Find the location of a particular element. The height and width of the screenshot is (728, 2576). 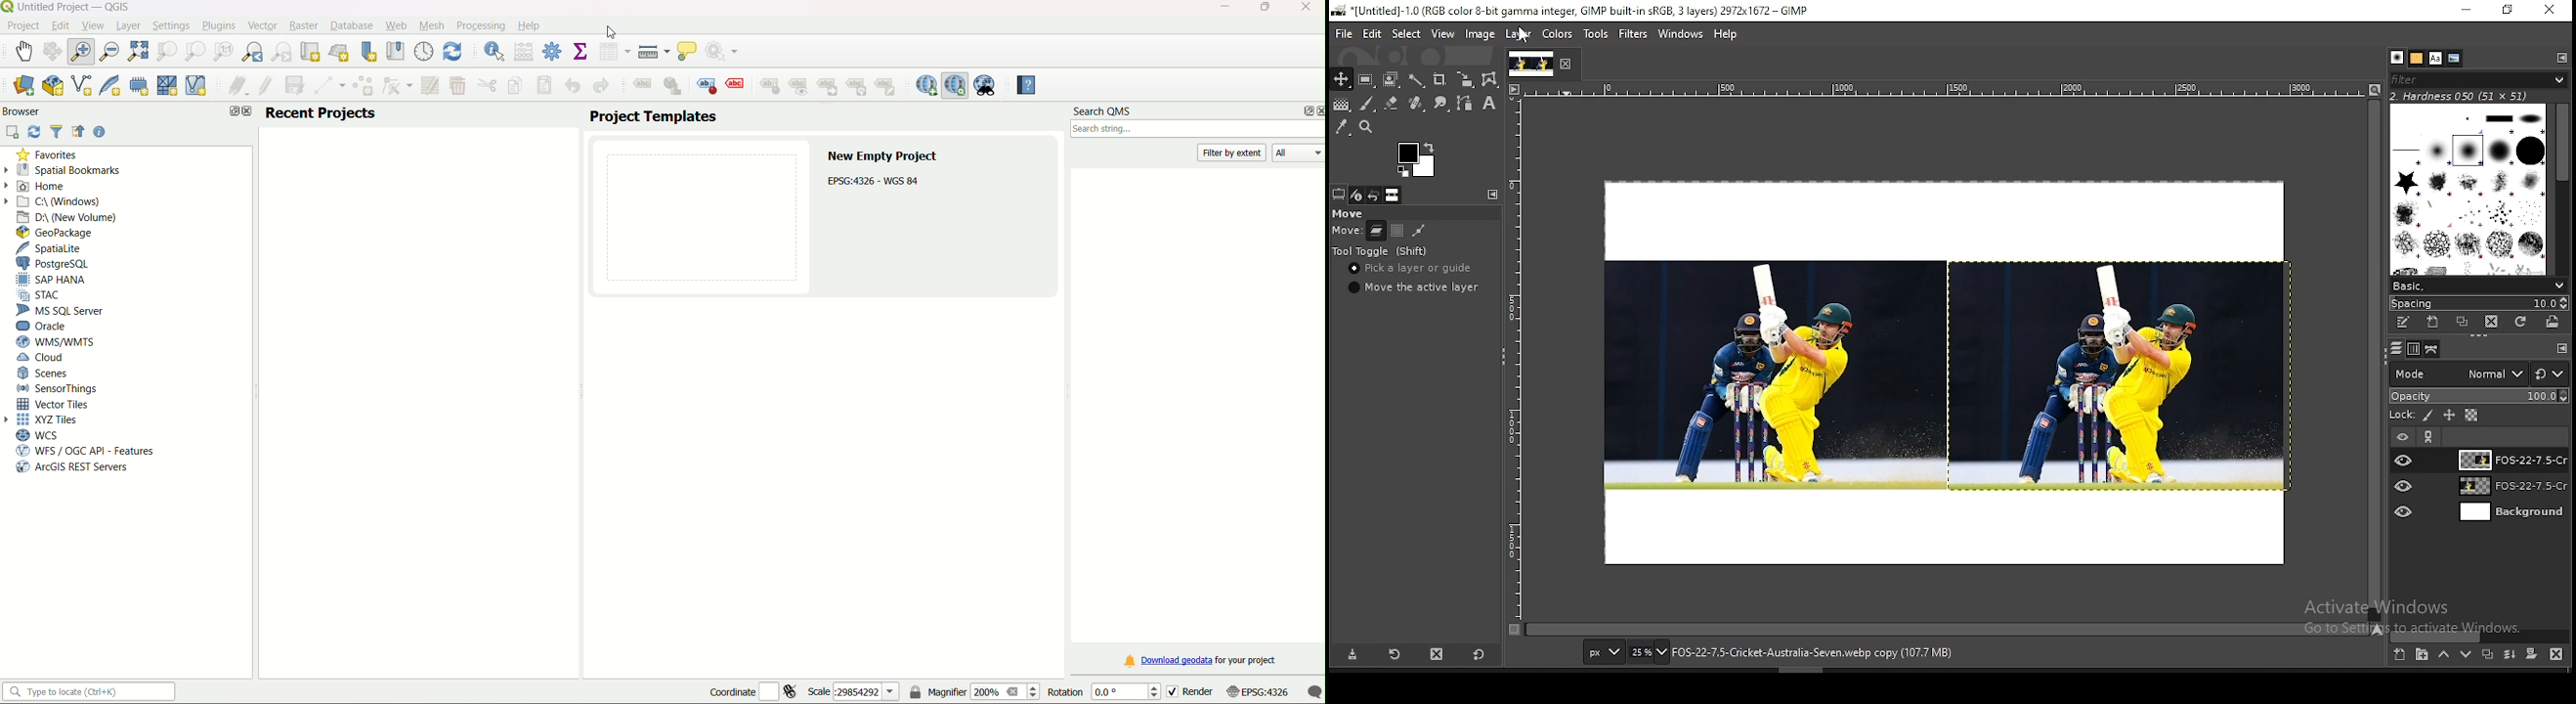

scale is located at coordinates (1935, 89).